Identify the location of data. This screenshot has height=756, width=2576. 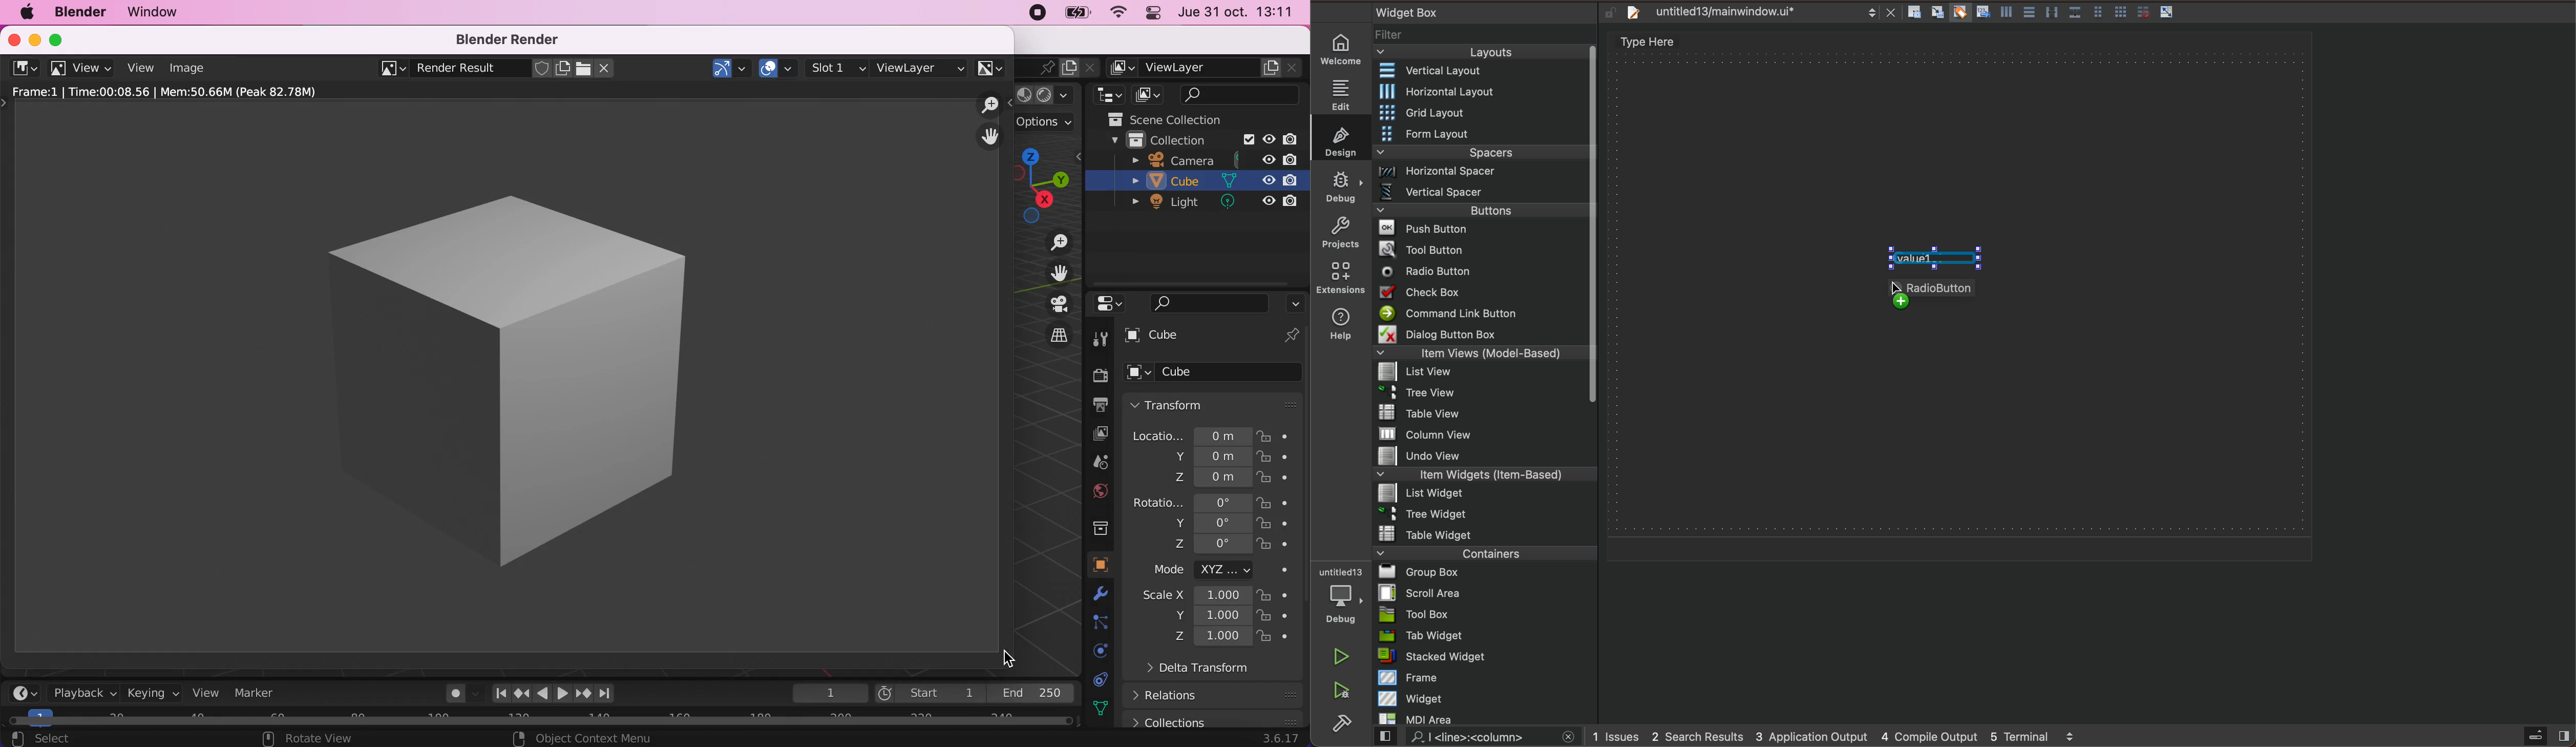
(1105, 679).